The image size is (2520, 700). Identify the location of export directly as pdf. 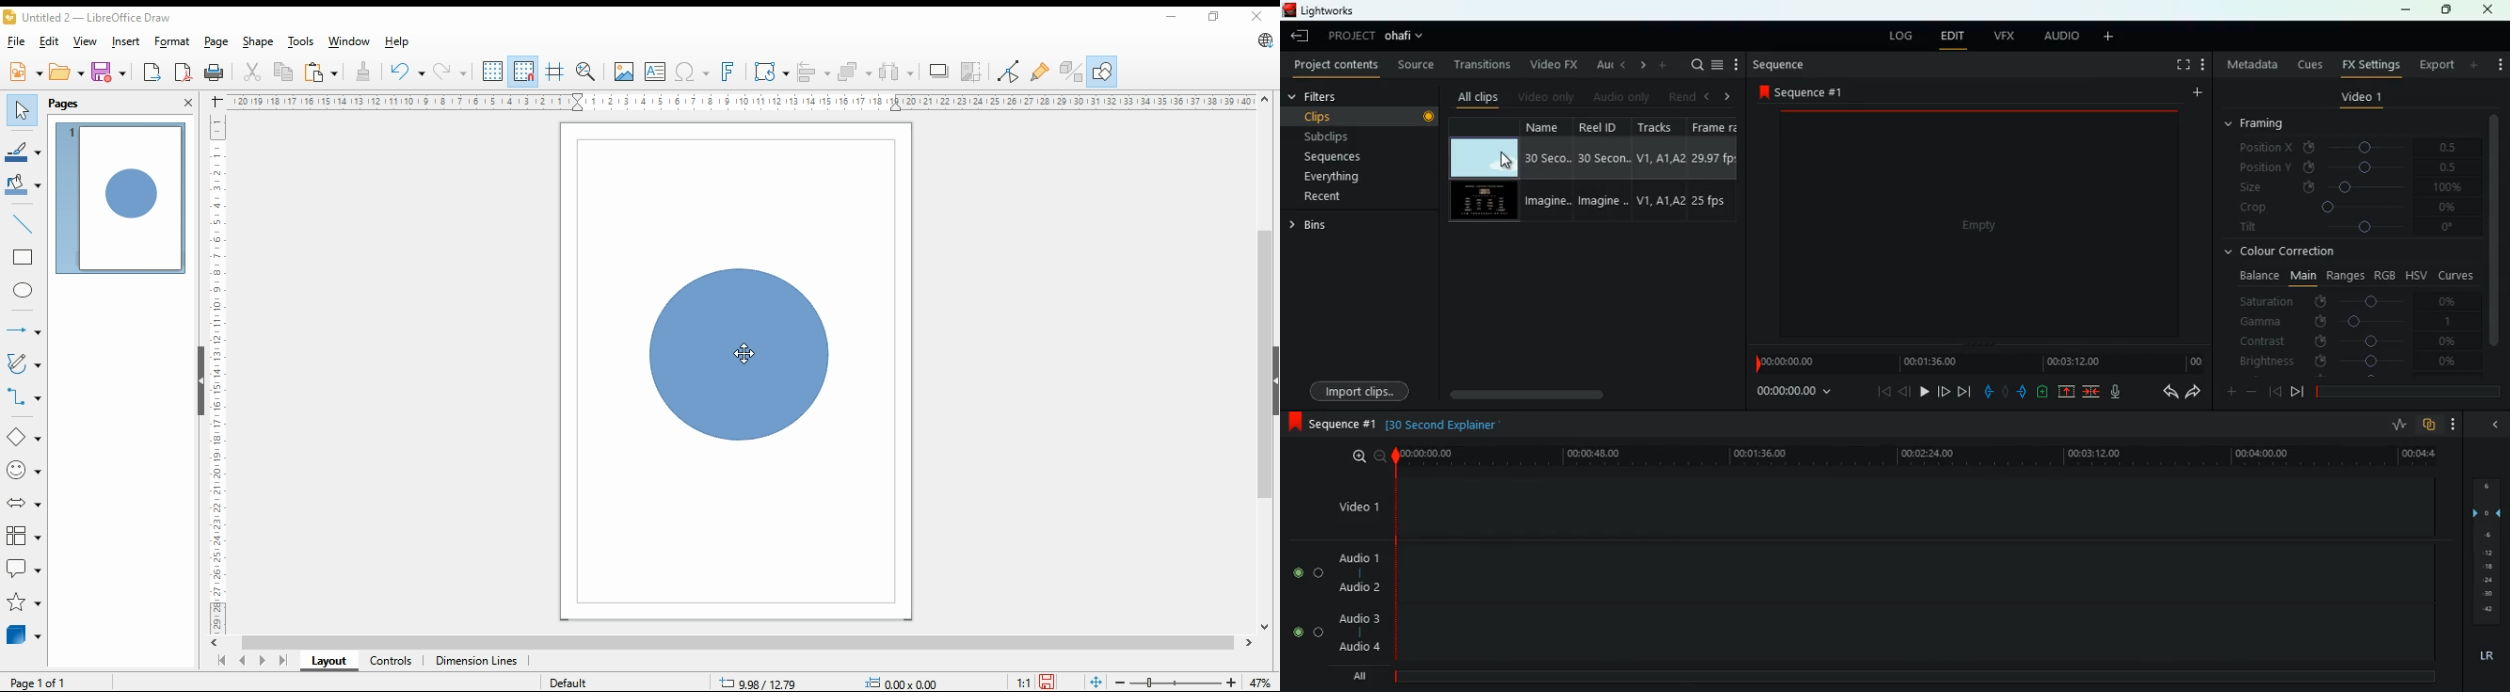
(184, 71).